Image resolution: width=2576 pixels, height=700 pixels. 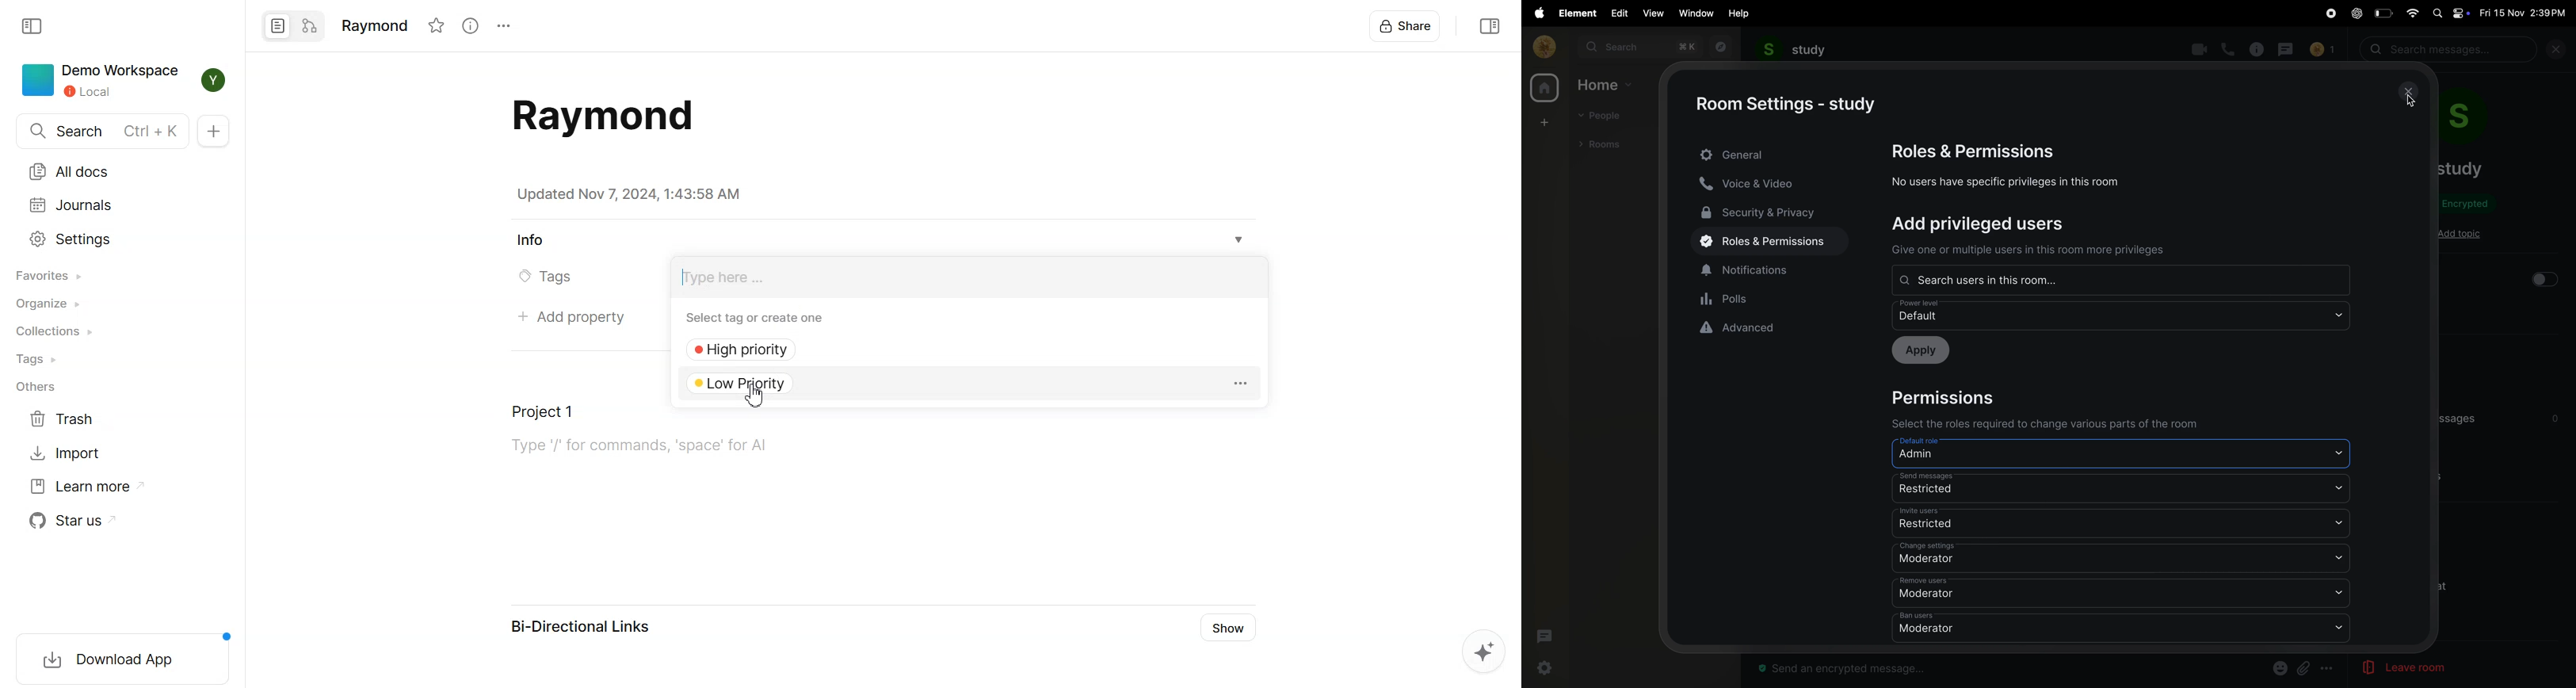 What do you see at coordinates (2120, 519) in the screenshot?
I see `invite users` at bounding box center [2120, 519].